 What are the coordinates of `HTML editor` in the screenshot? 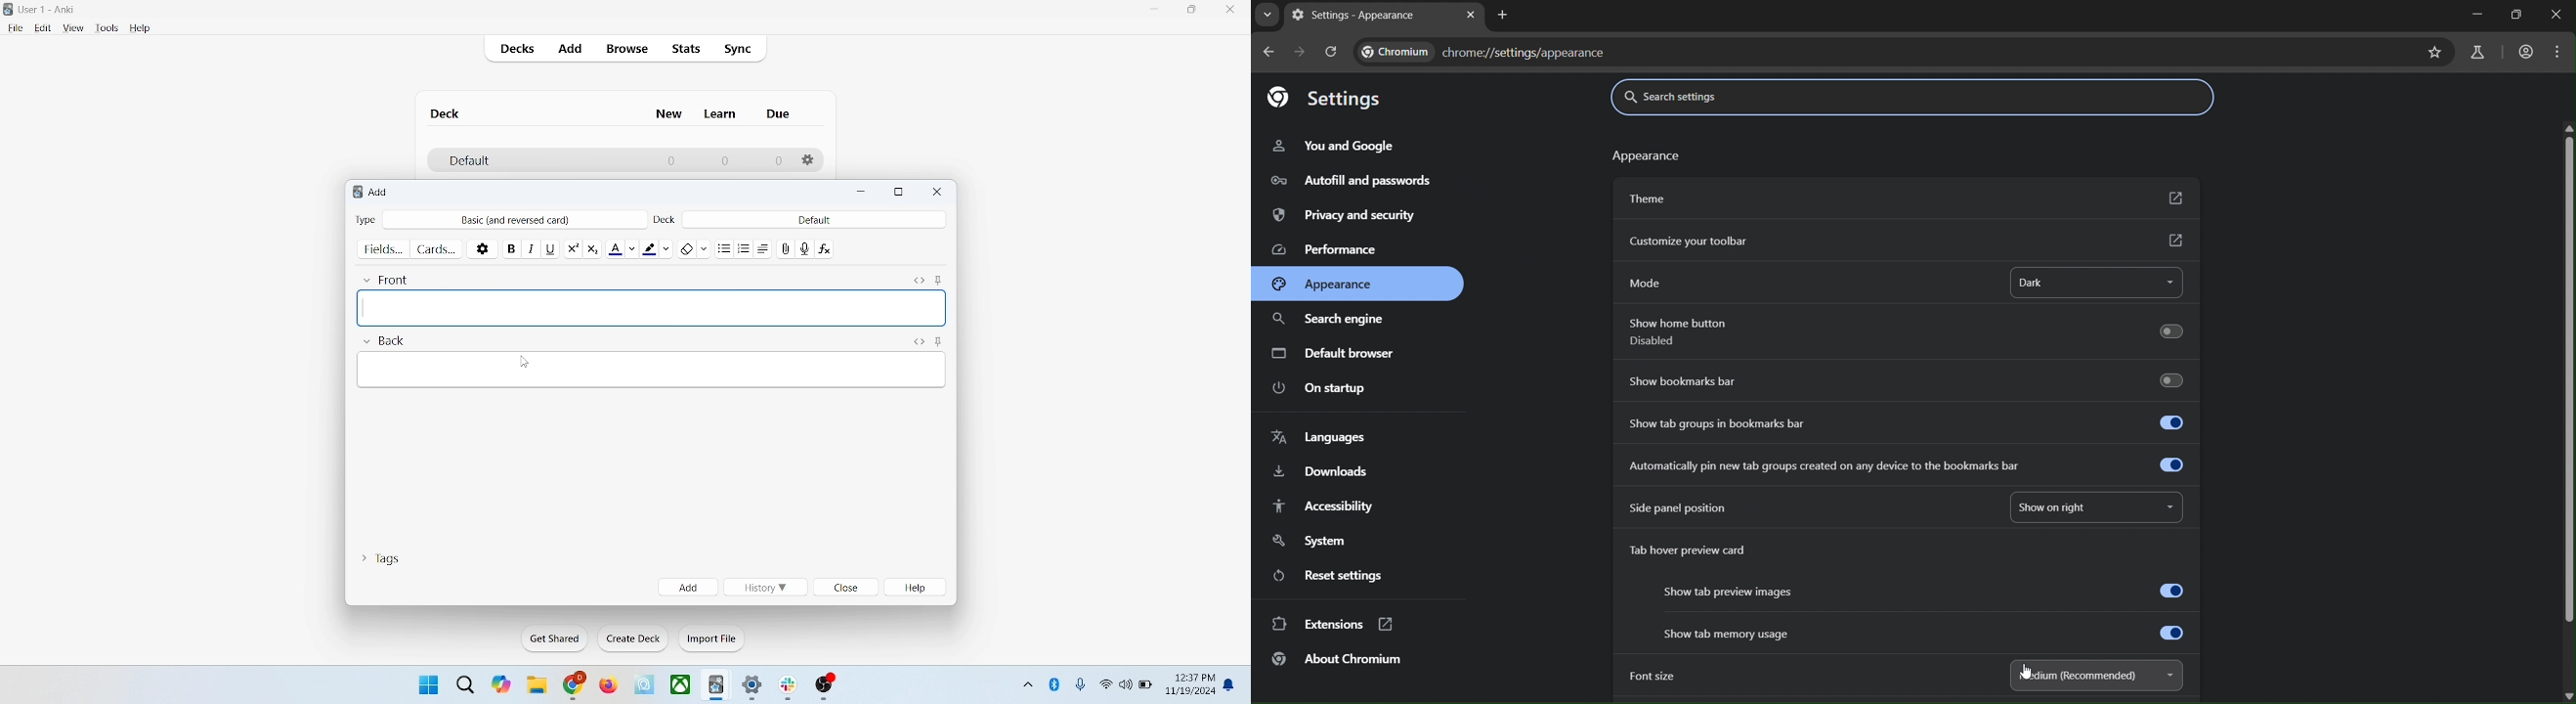 It's located at (918, 278).